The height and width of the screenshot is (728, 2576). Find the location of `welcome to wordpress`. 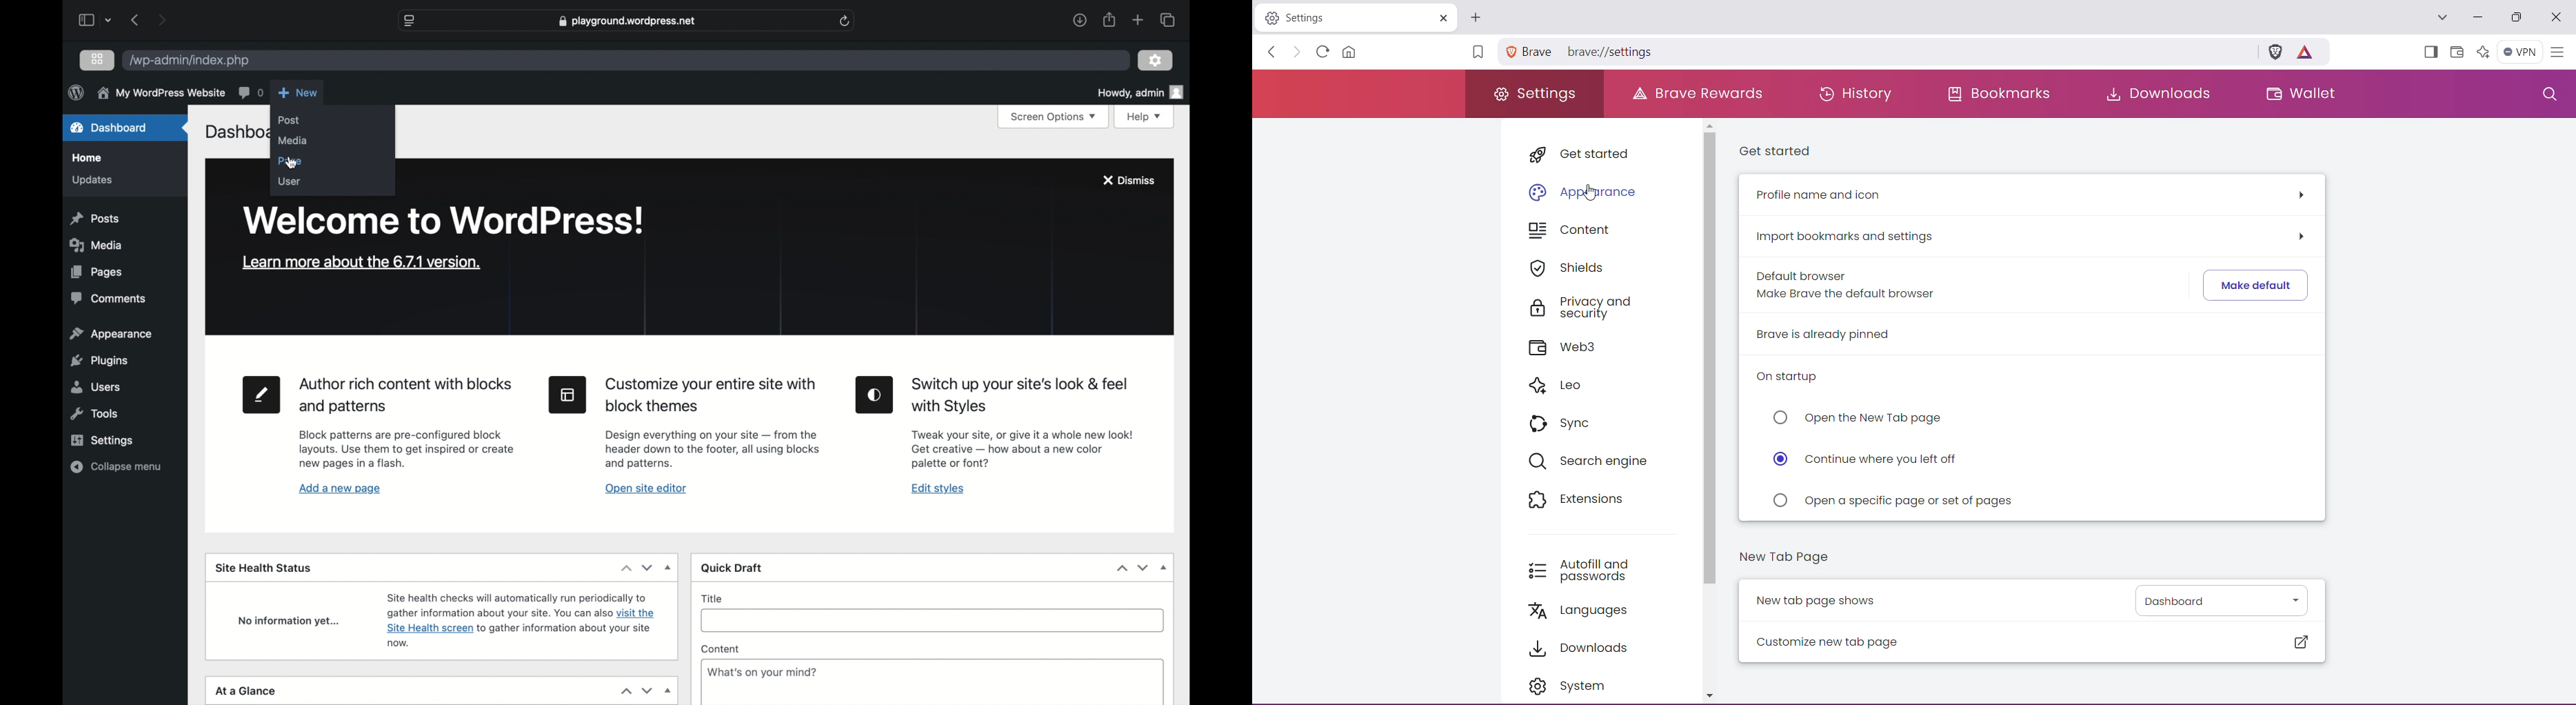

welcome to wordpress is located at coordinates (444, 221).